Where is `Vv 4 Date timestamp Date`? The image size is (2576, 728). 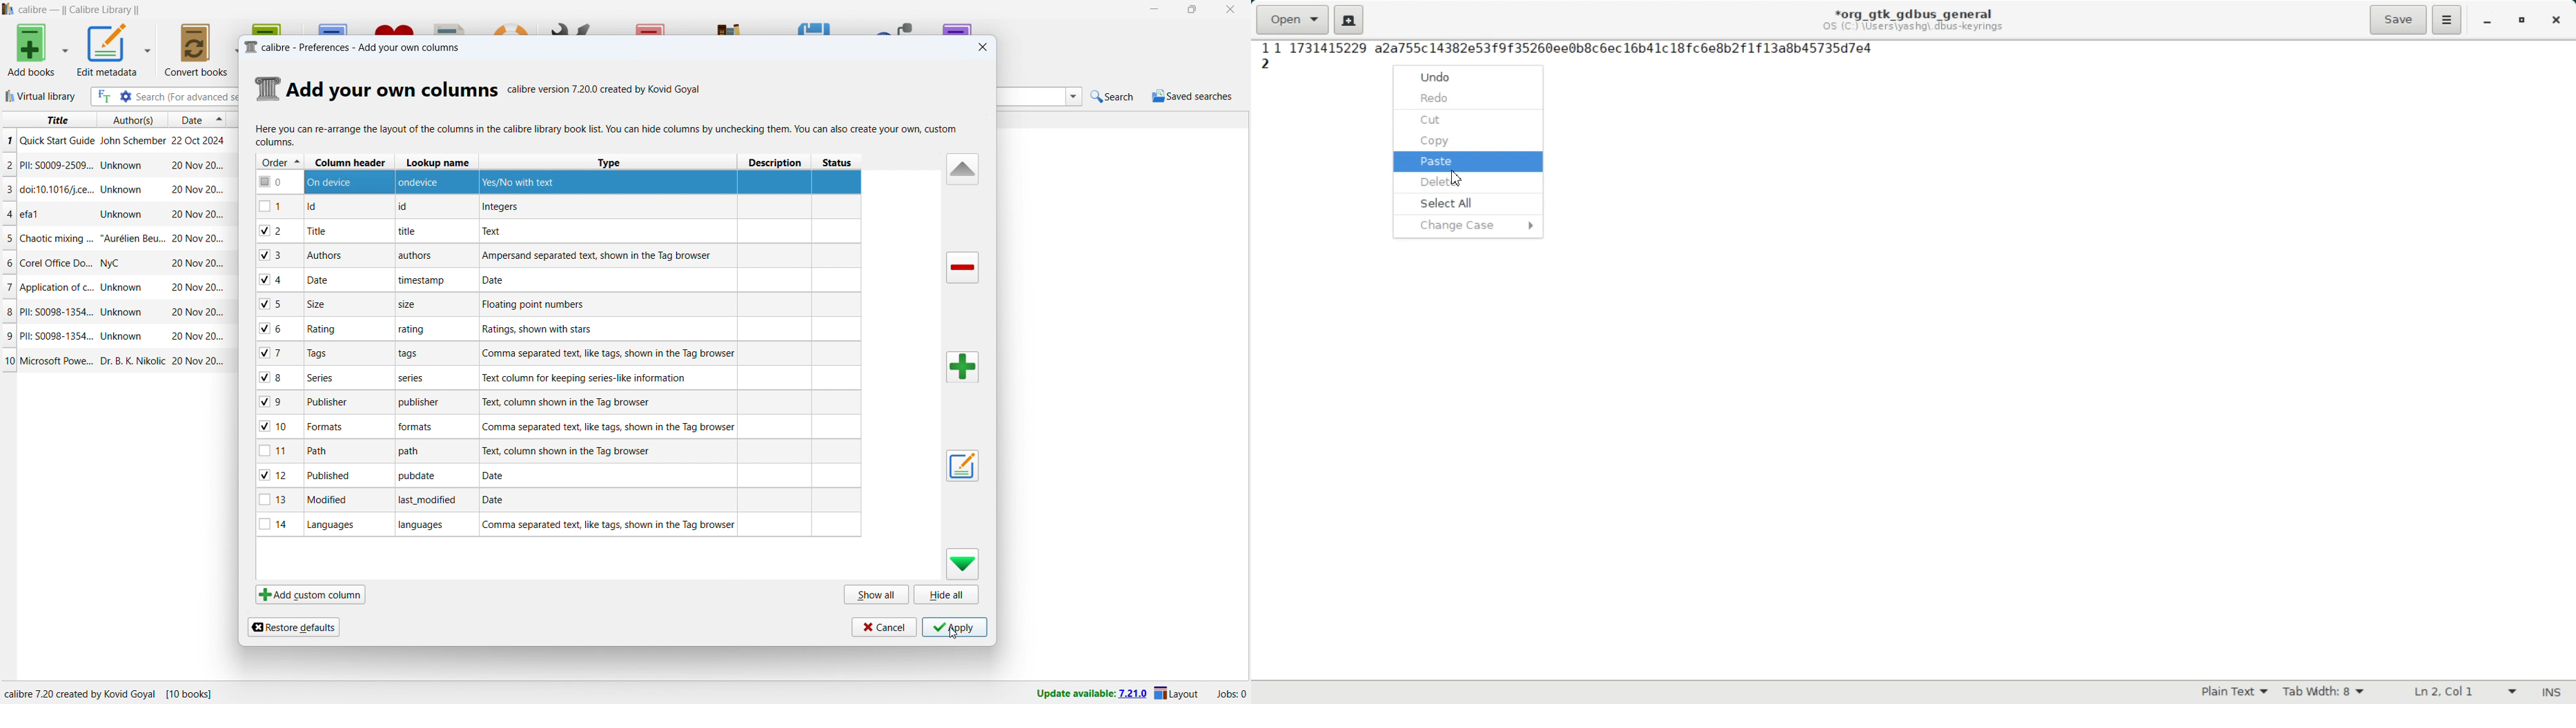 Vv 4 Date timestamp Date is located at coordinates (559, 279).